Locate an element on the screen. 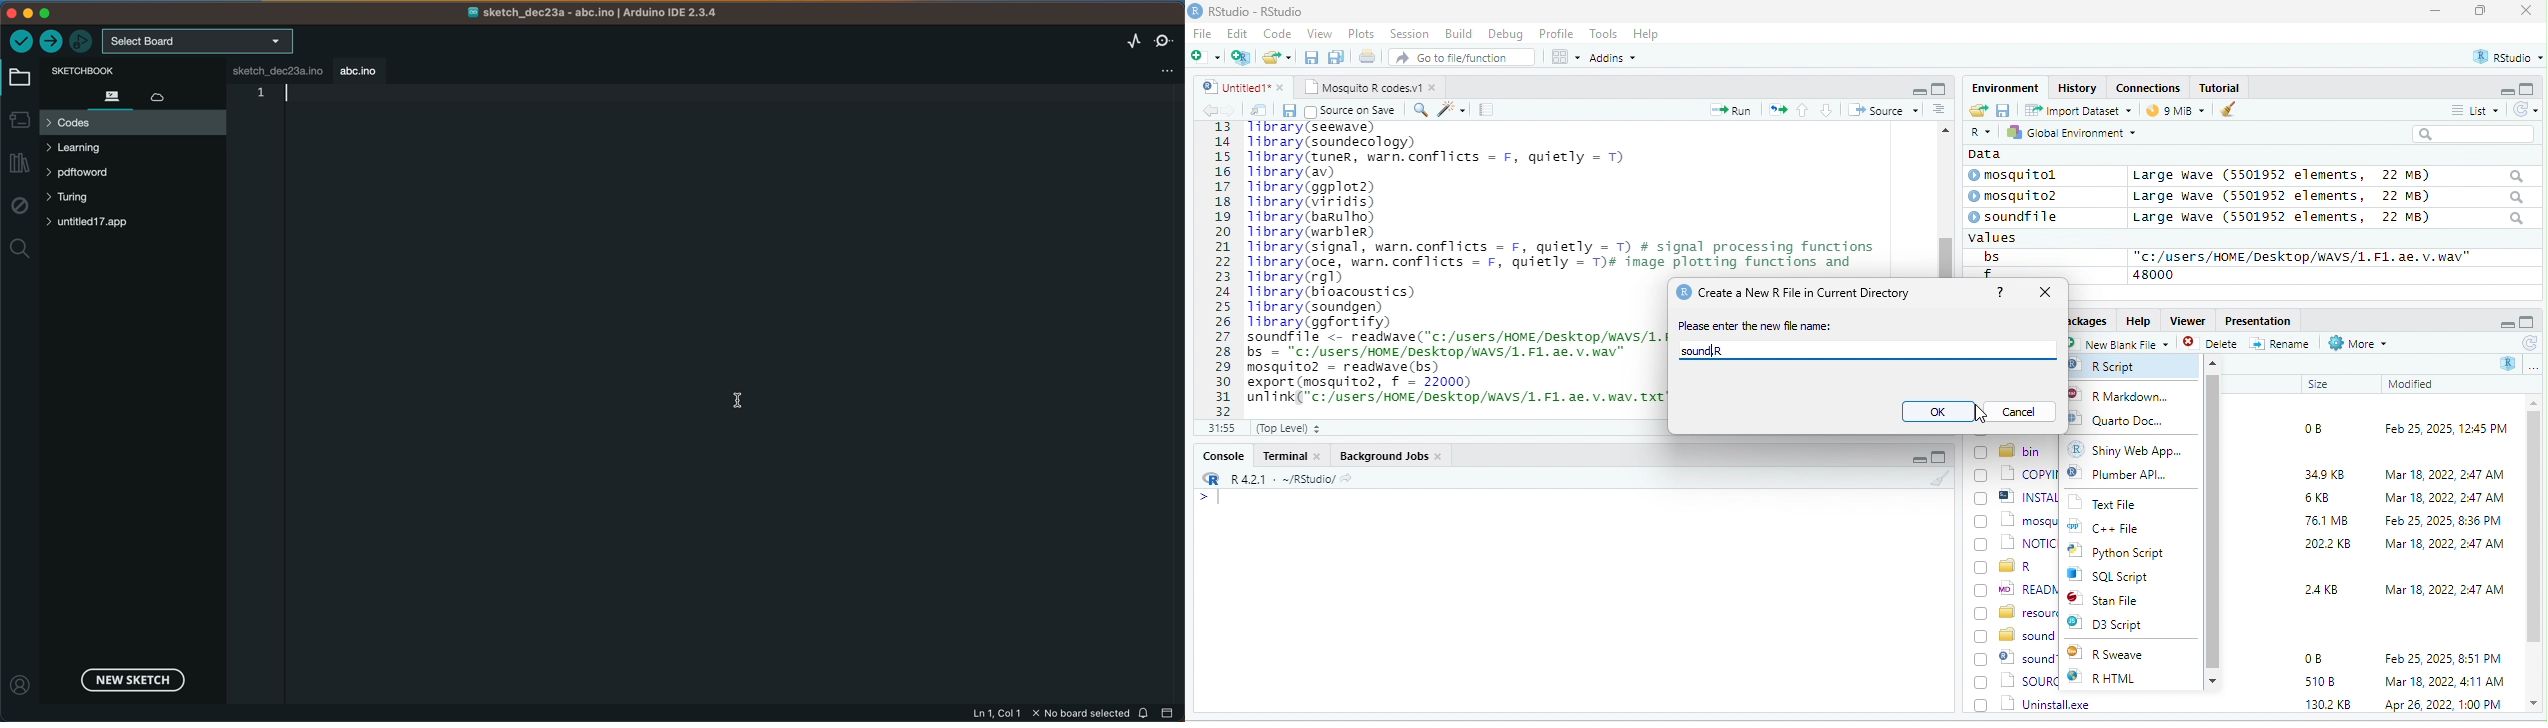  Session is located at coordinates (1410, 32).